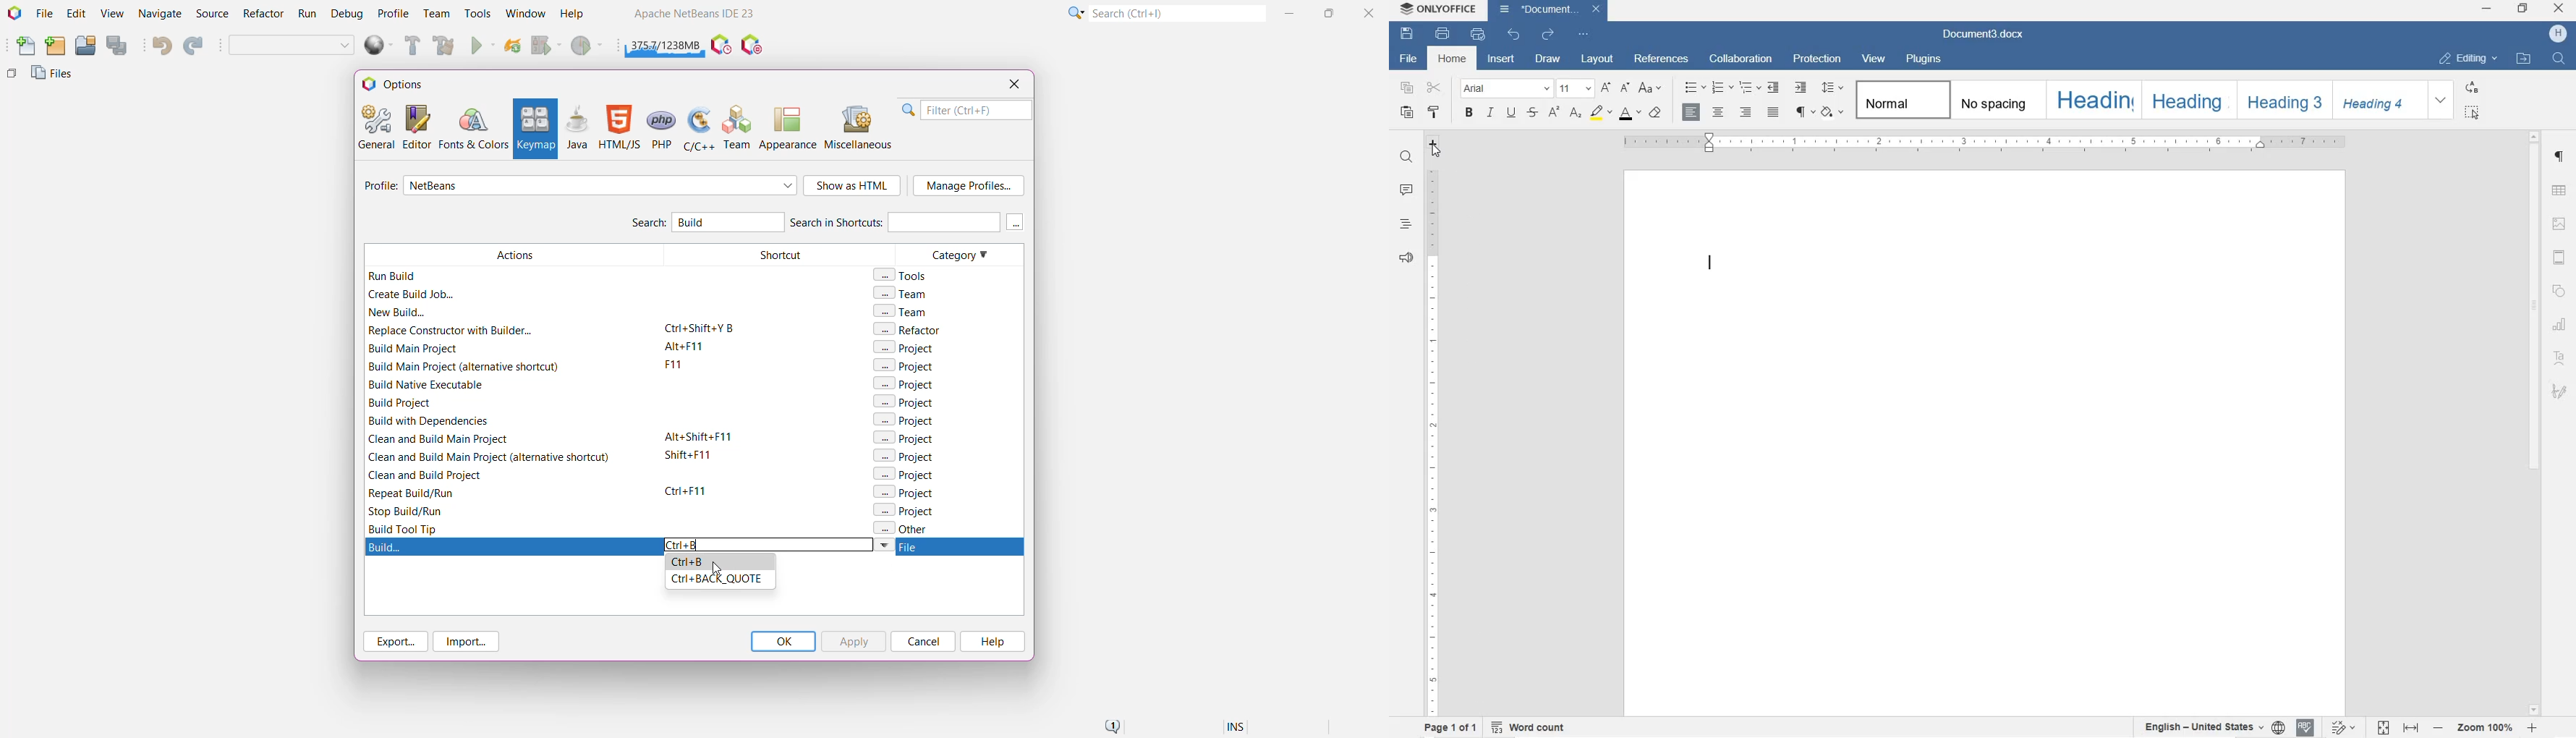 Image resolution: width=2576 pixels, height=756 pixels. I want to click on Pause IDE profiling and take a Snapshot, so click(721, 46).